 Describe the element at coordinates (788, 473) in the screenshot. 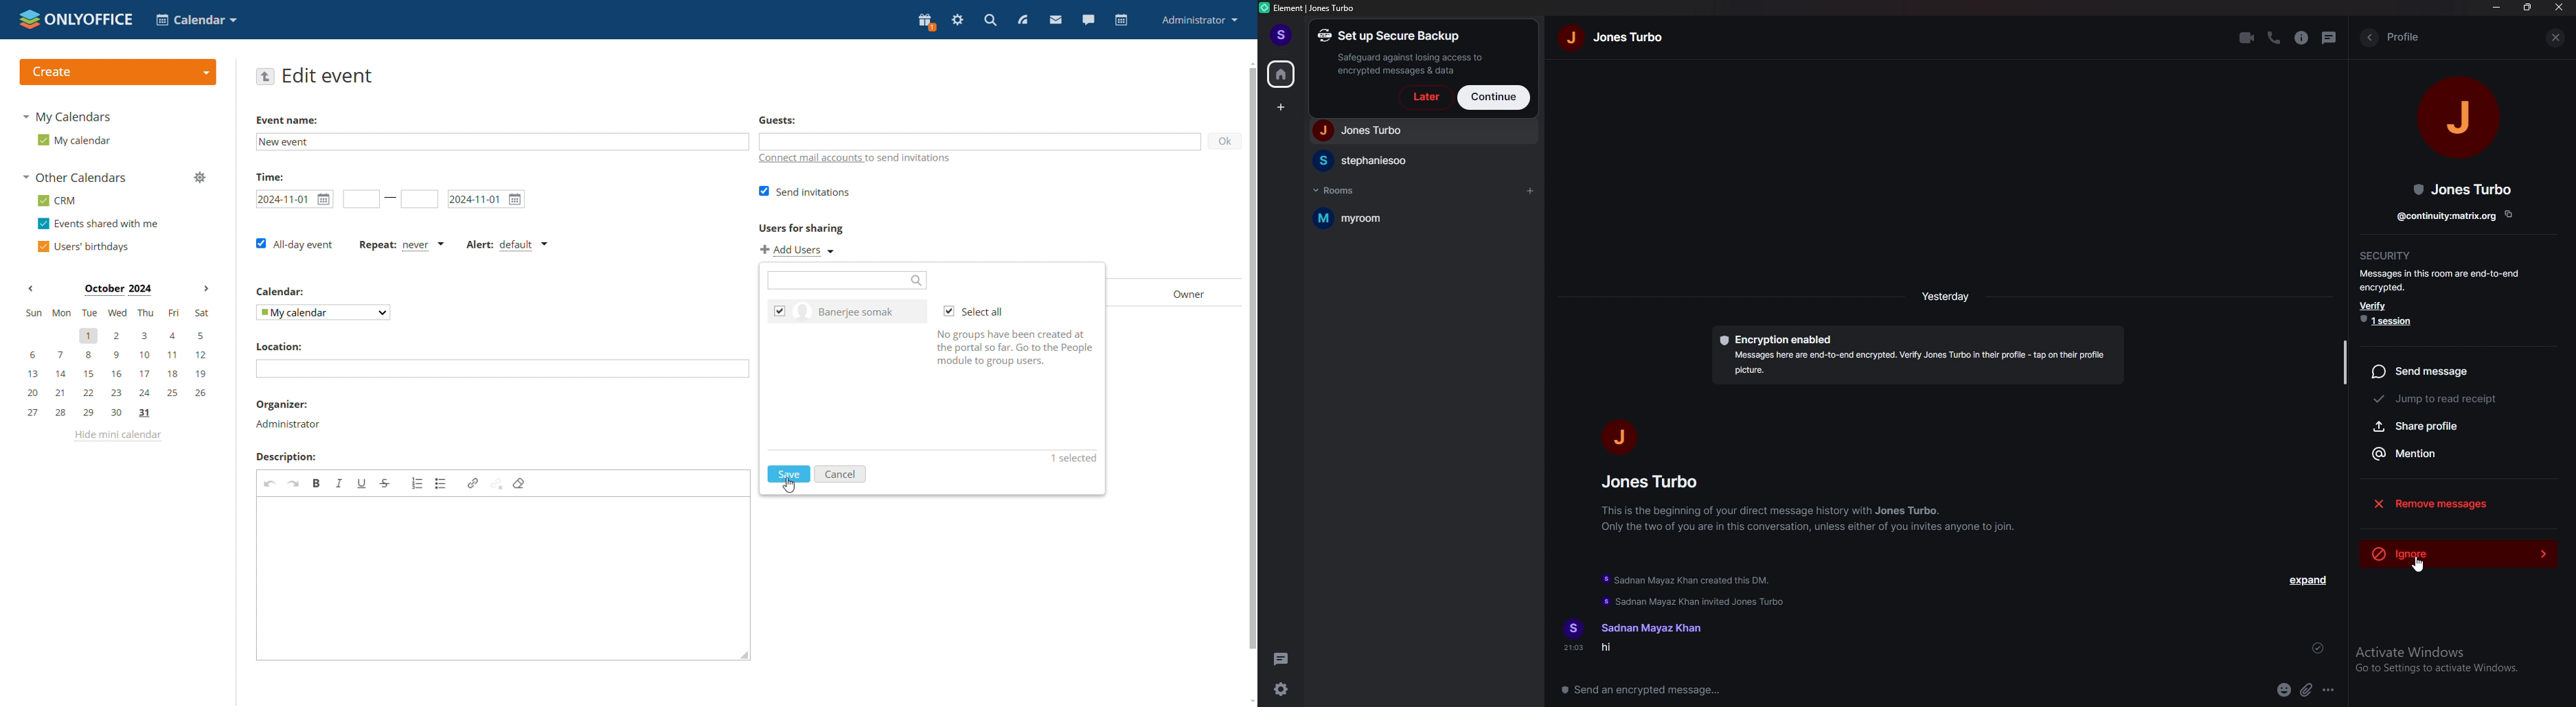

I see `save` at that location.